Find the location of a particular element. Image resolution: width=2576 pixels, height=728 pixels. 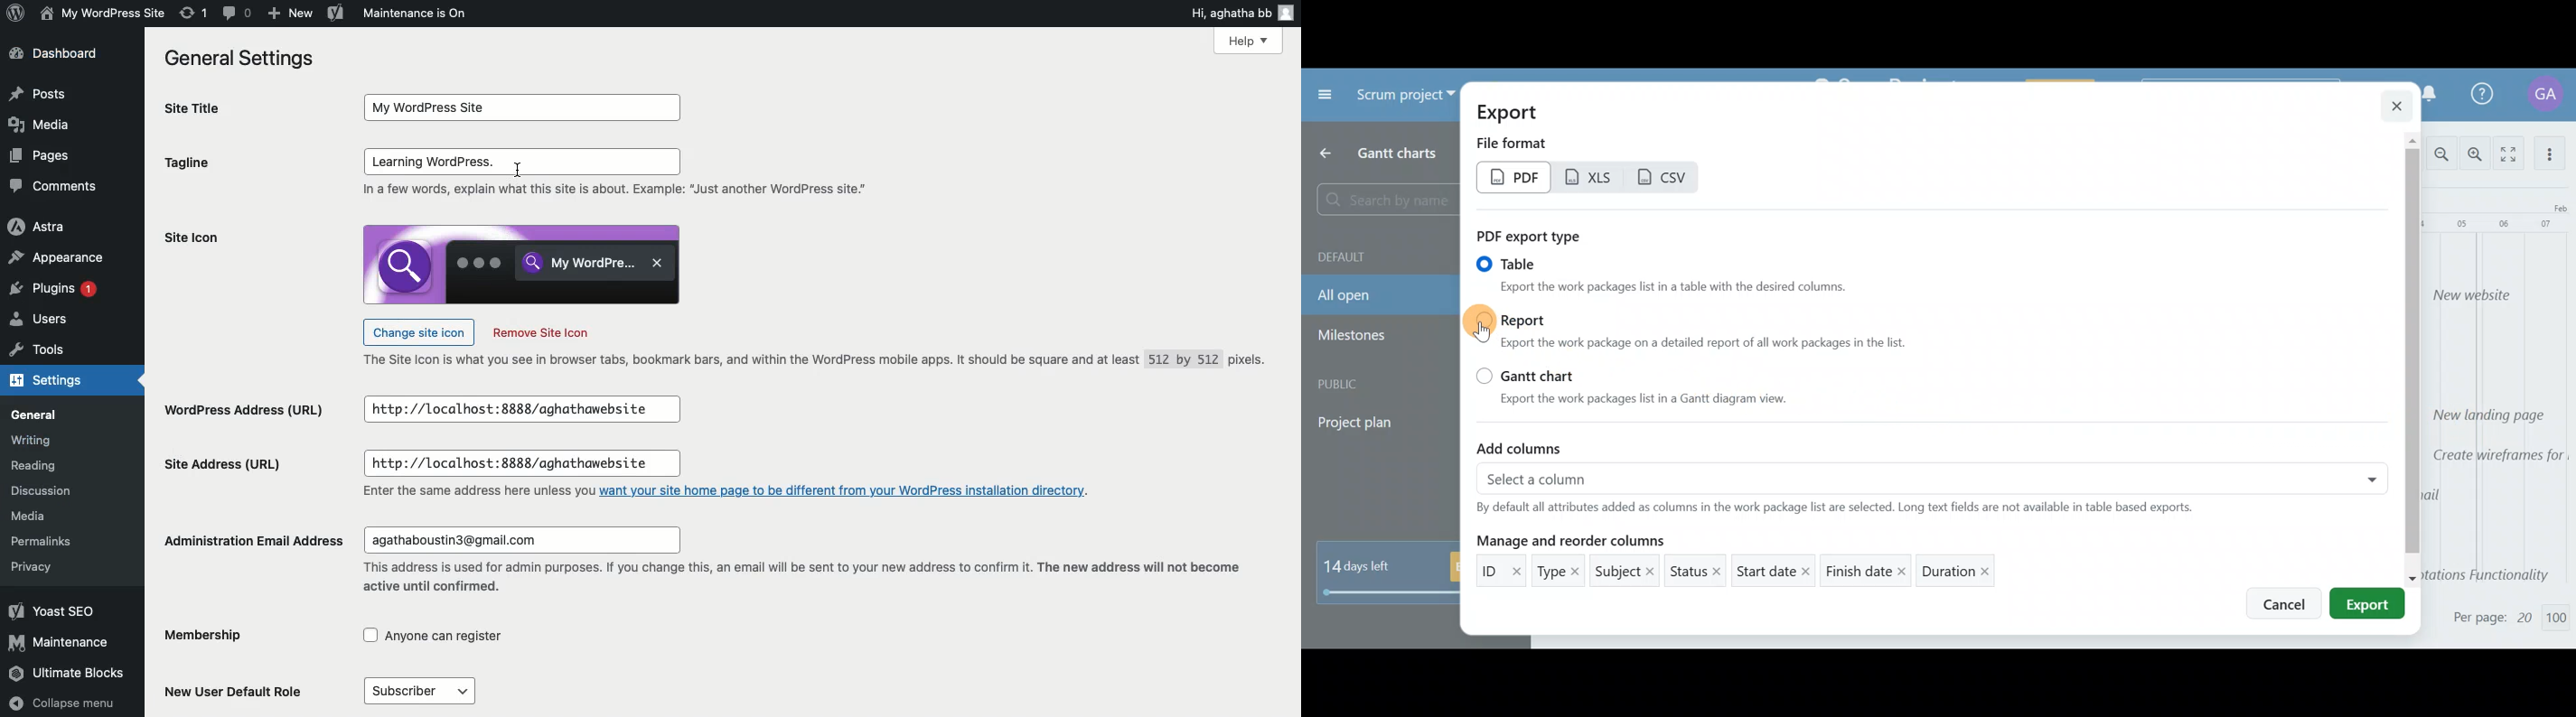

link is located at coordinates (846, 489).